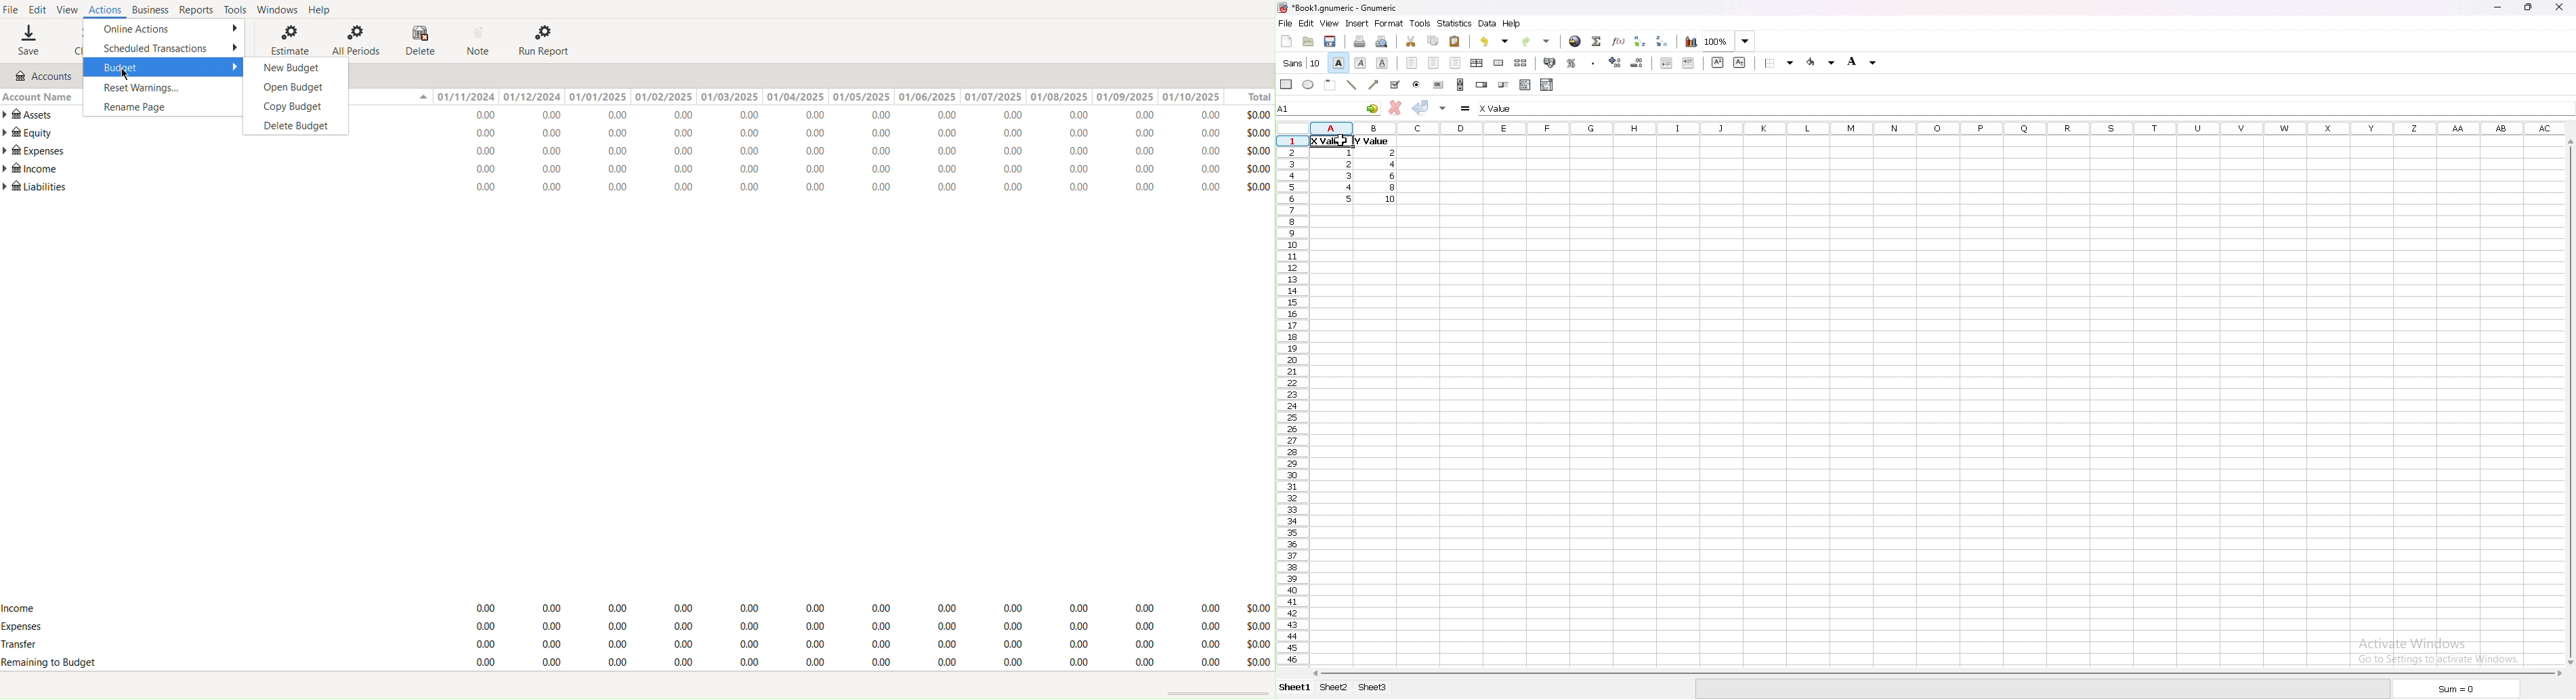 The width and height of the screenshot is (2576, 700). Describe the element at coordinates (196, 9) in the screenshot. I see `Reports` at that location.